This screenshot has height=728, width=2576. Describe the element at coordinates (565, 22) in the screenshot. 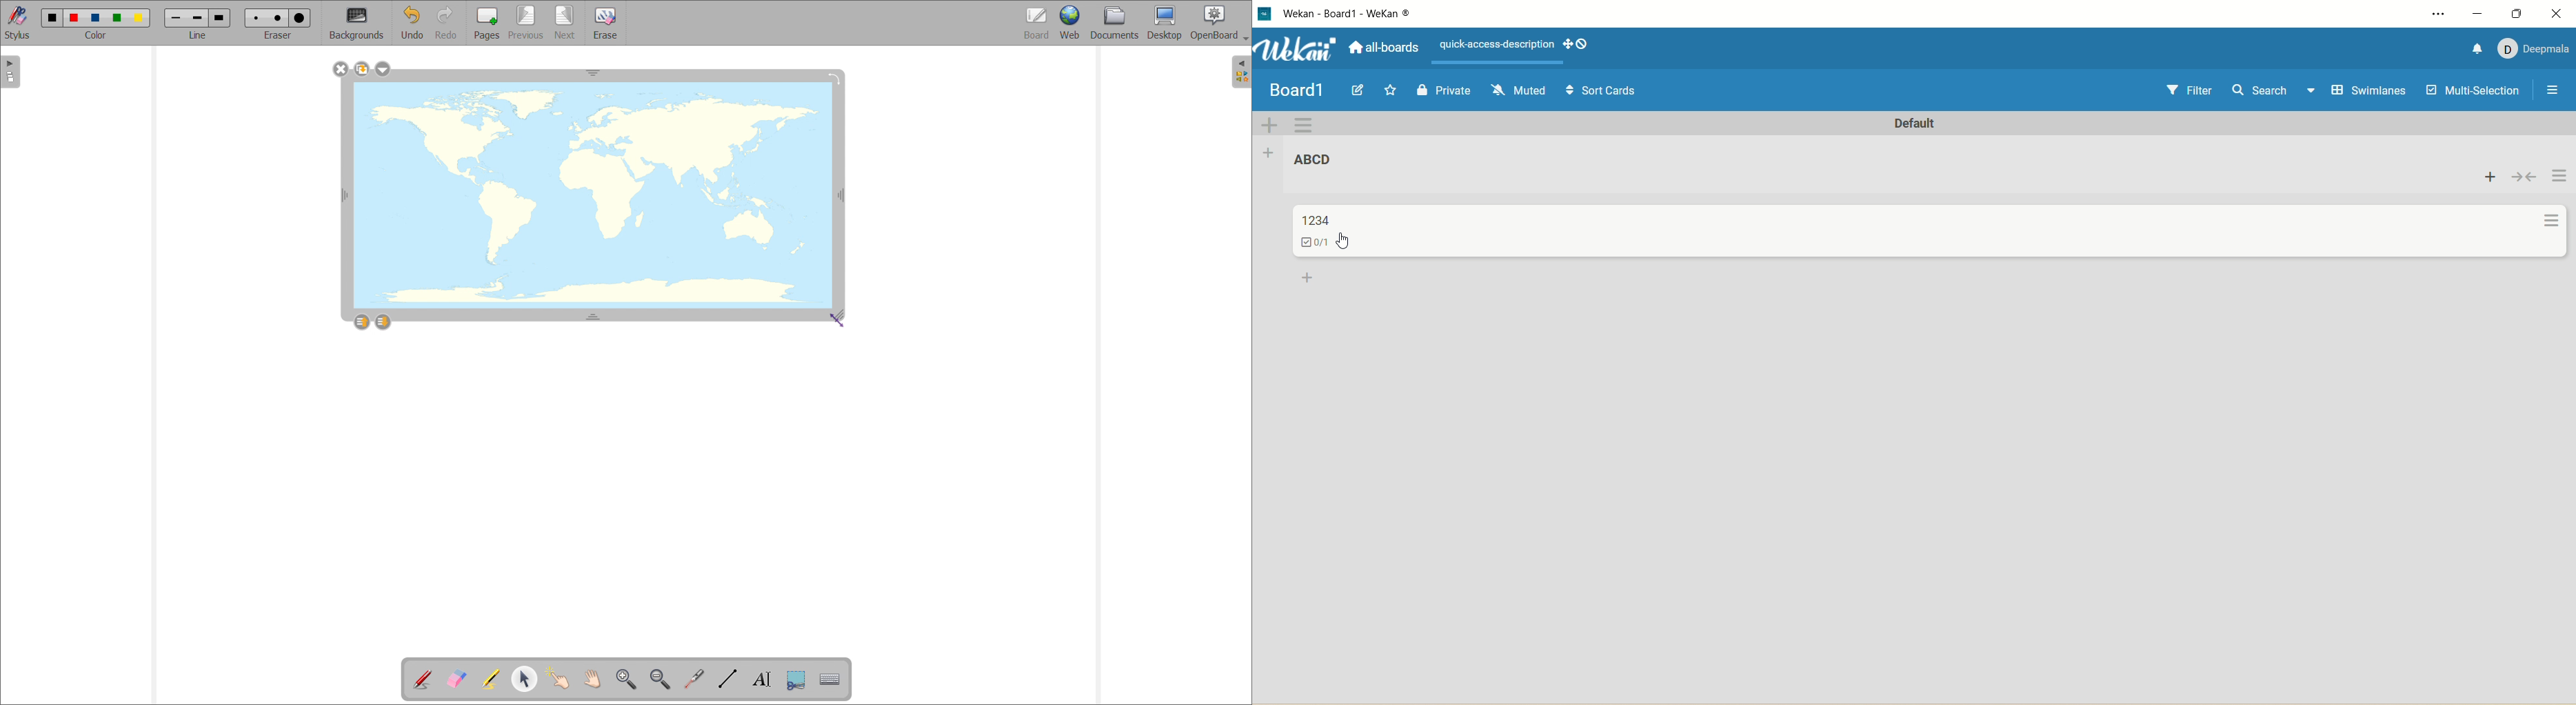

I see `next page` at that location.